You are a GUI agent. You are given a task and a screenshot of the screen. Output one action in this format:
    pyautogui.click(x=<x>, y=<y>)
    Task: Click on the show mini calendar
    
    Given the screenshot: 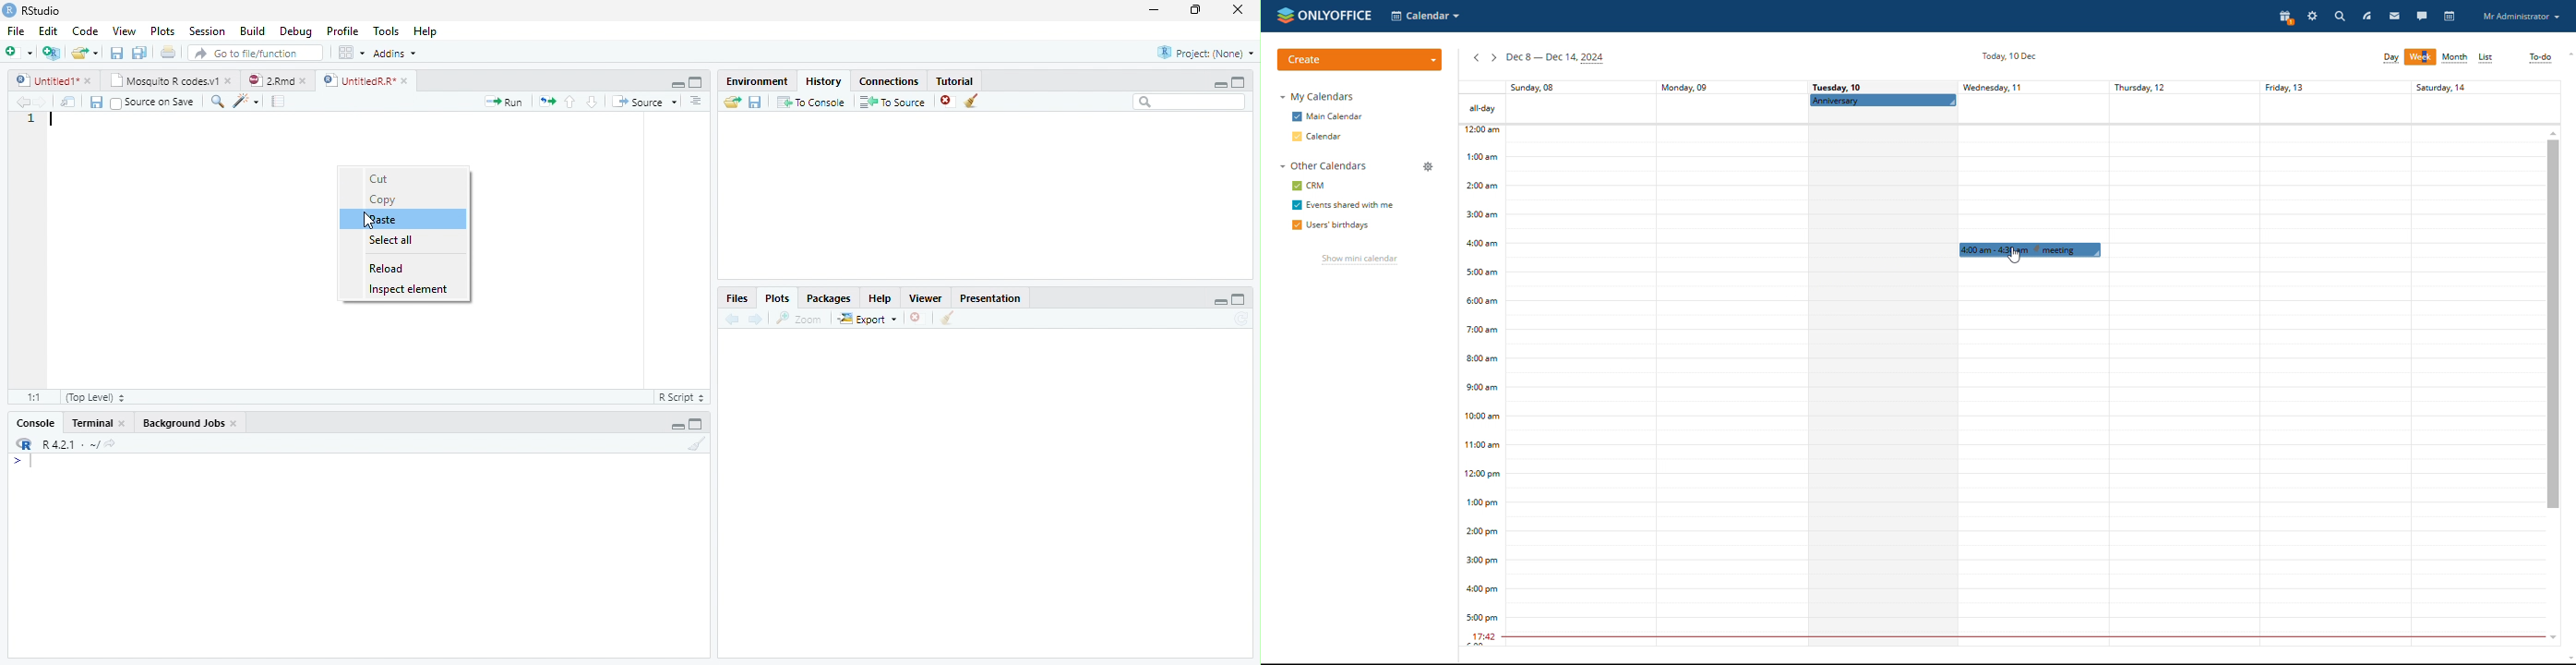 What is the action you would take?
    pyautogui.click(x=1359, y=261)
    